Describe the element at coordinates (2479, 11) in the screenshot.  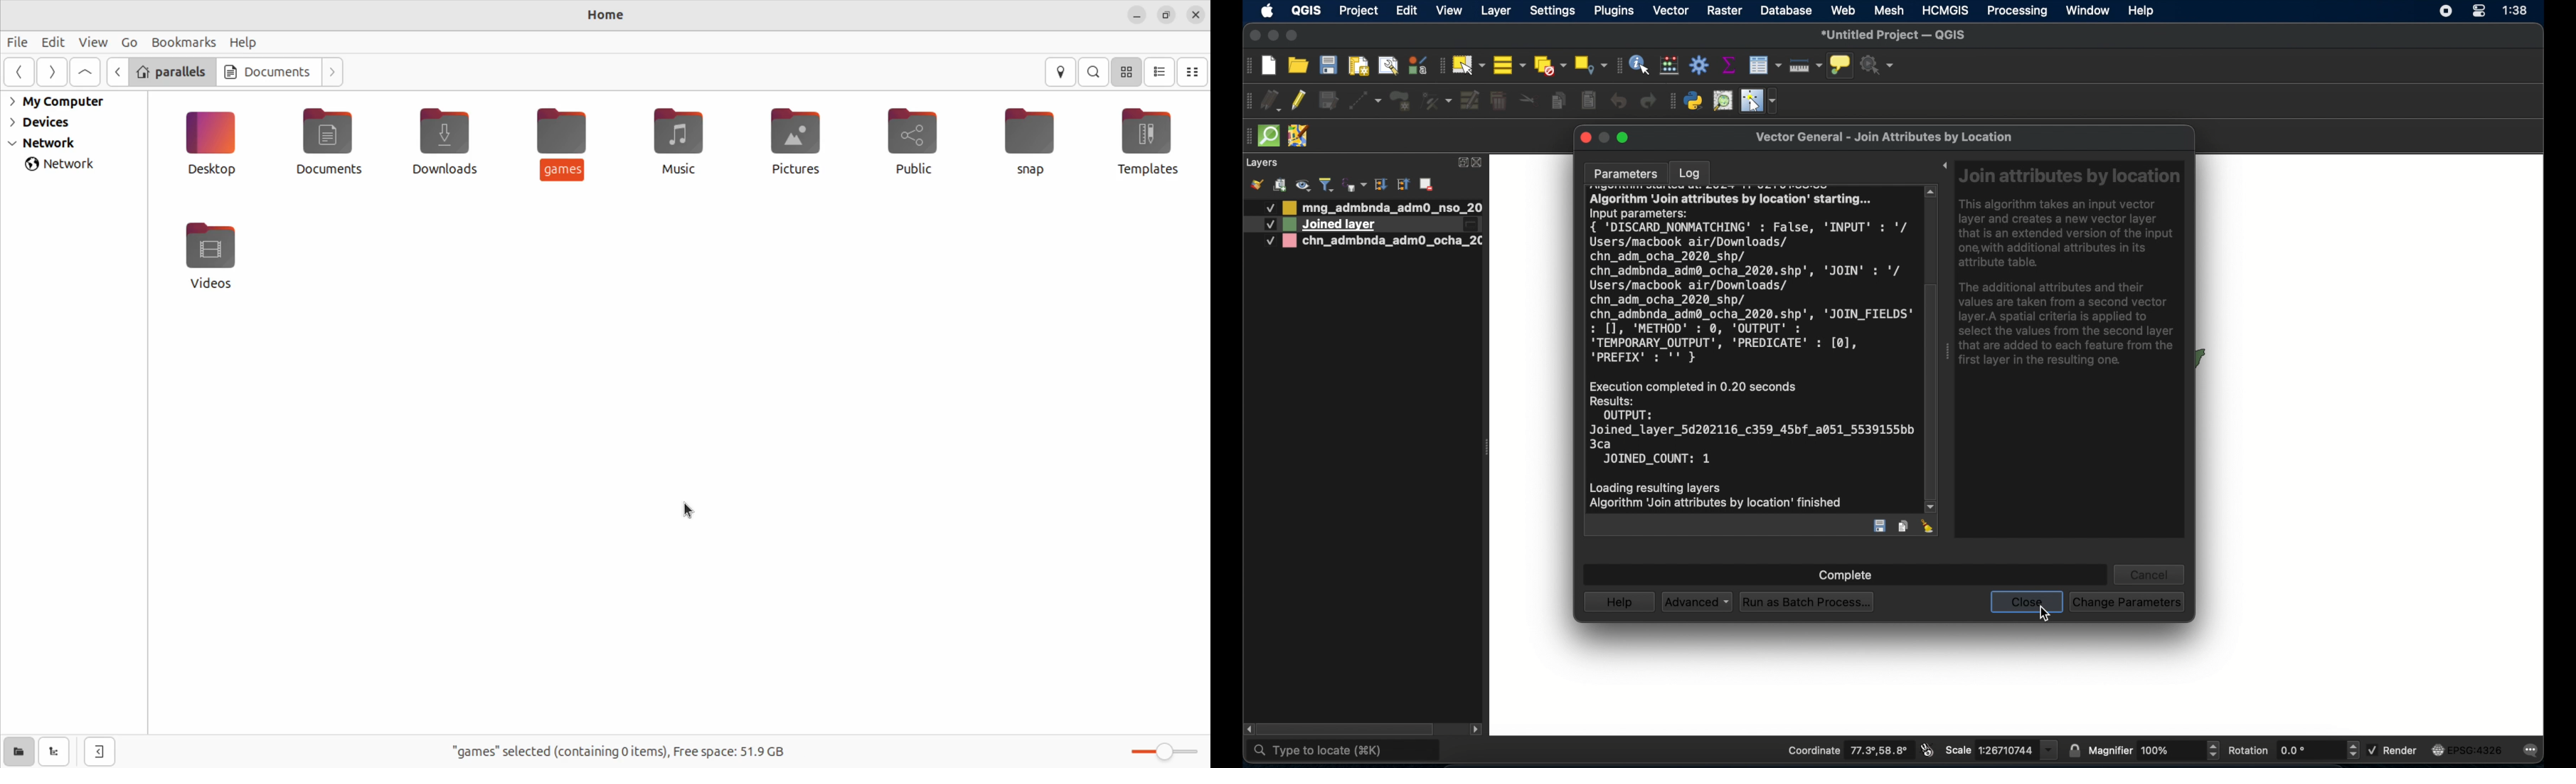
I see `control center` at that location.